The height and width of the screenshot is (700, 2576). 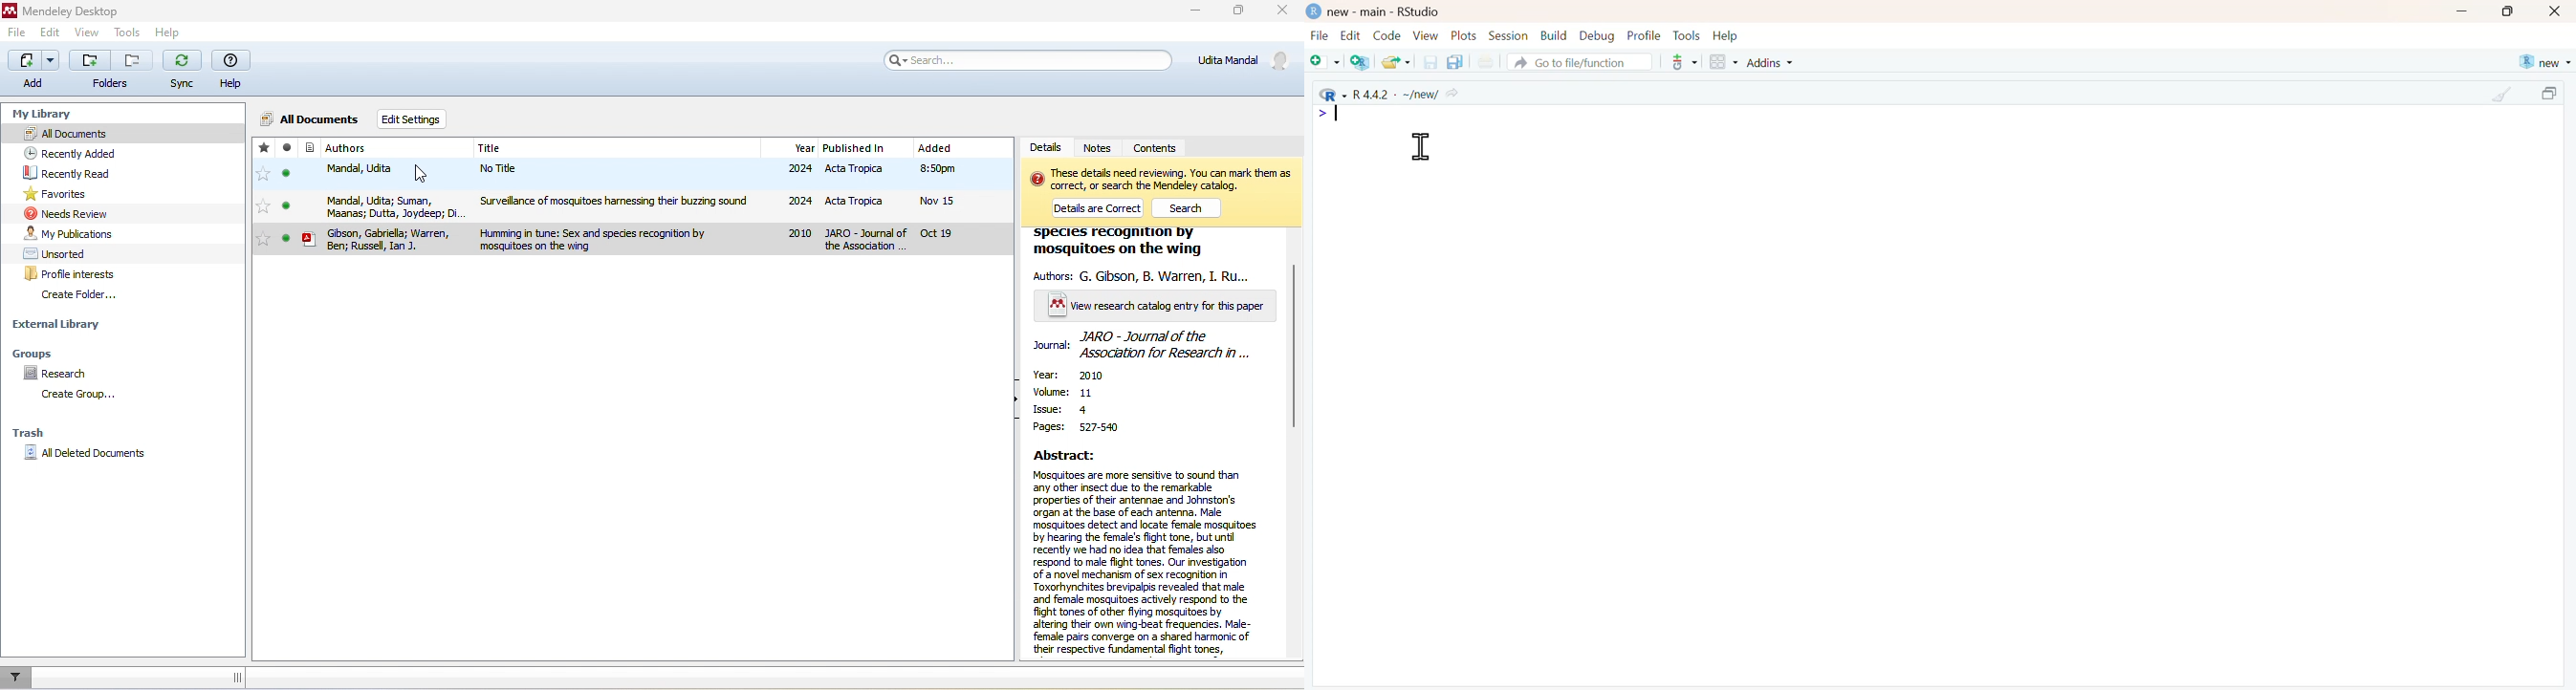 What do you see at coordinates (1395, 61) in the screenshot?
I see `open an existing file` at bounding box center [1395, 61].